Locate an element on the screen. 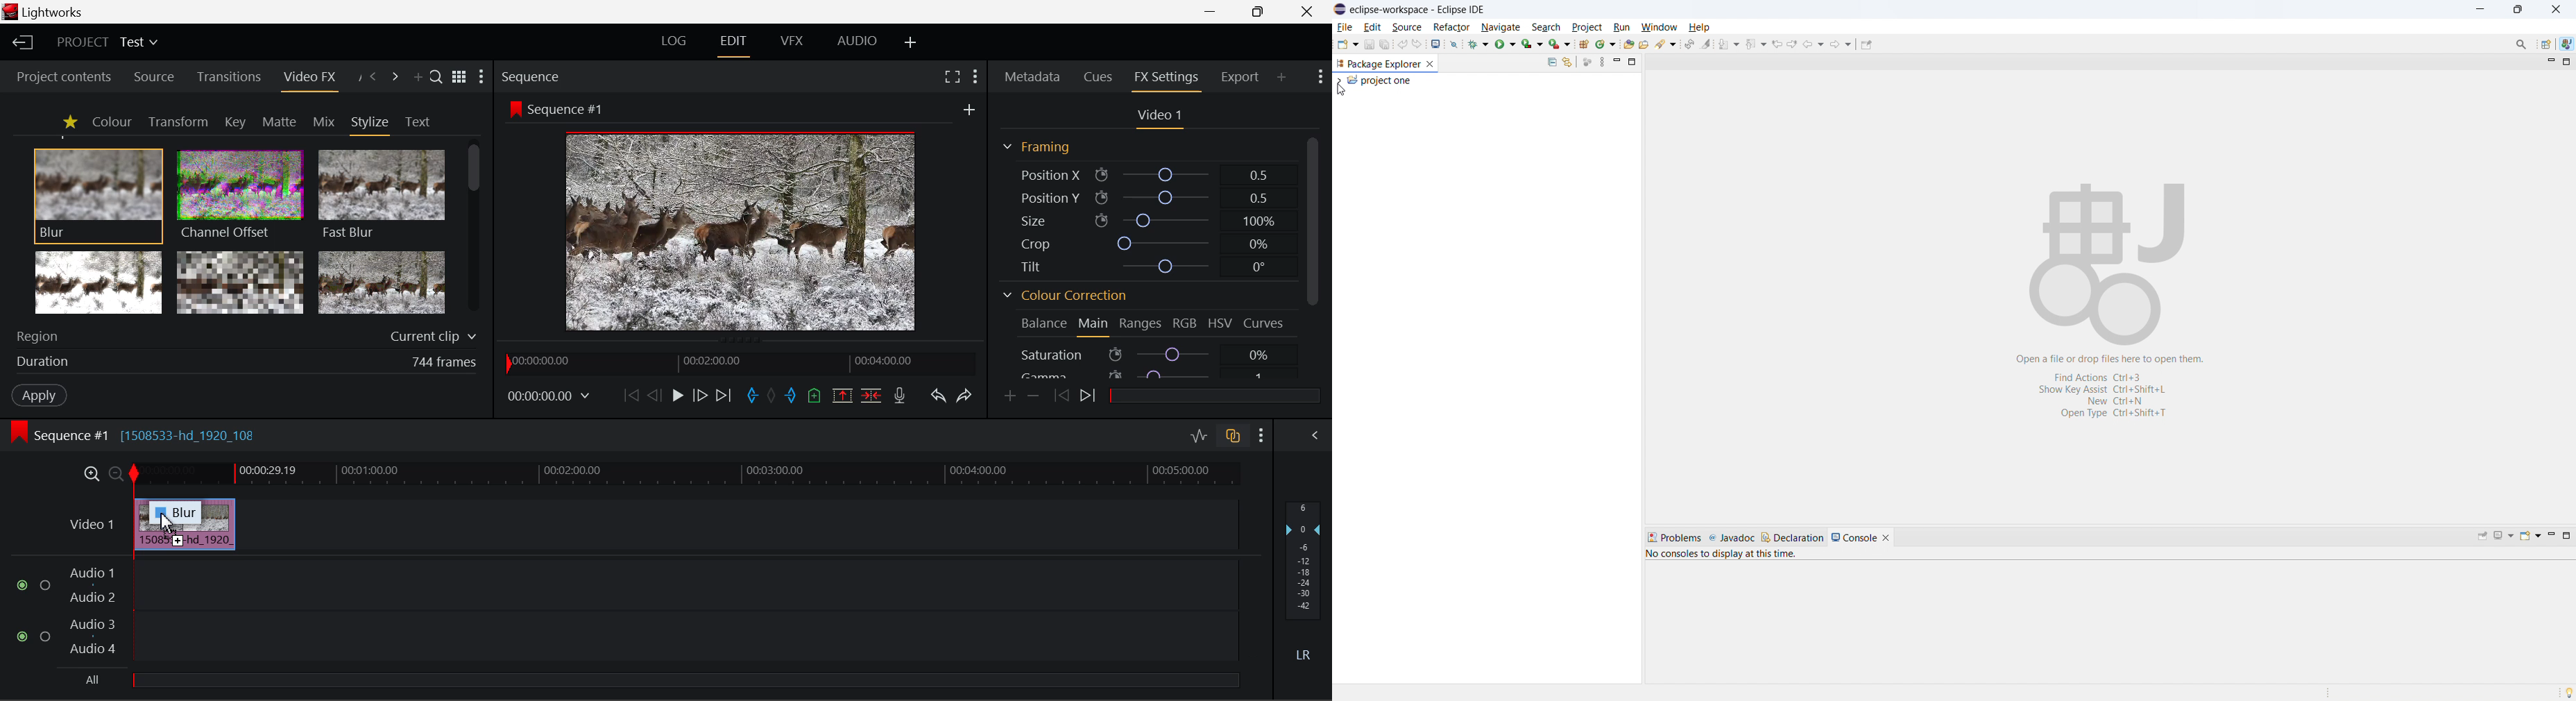 This screenshot has height=728, width=2576. Toggle audio levels editing is located at coordinates (1198, 434).